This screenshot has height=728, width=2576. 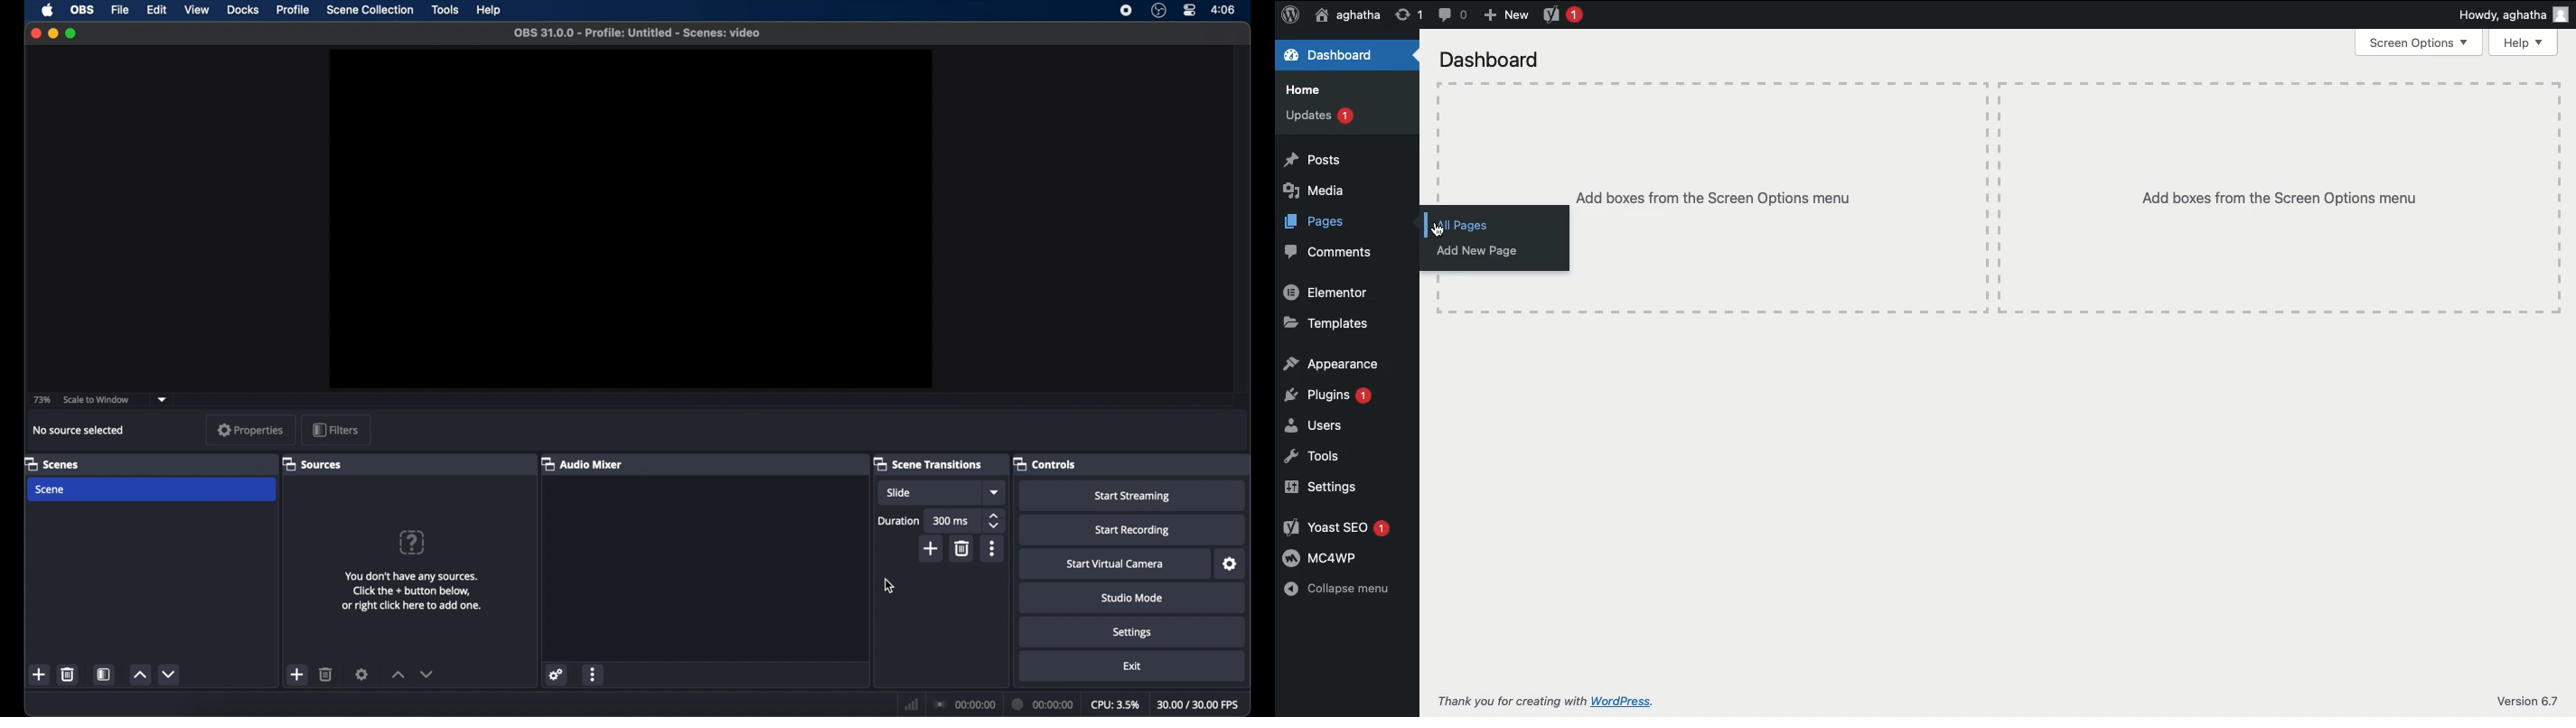 What do you see at coordinates (156, 10) in the screenshot?
I see `edit` at bounding box center [156, 10].